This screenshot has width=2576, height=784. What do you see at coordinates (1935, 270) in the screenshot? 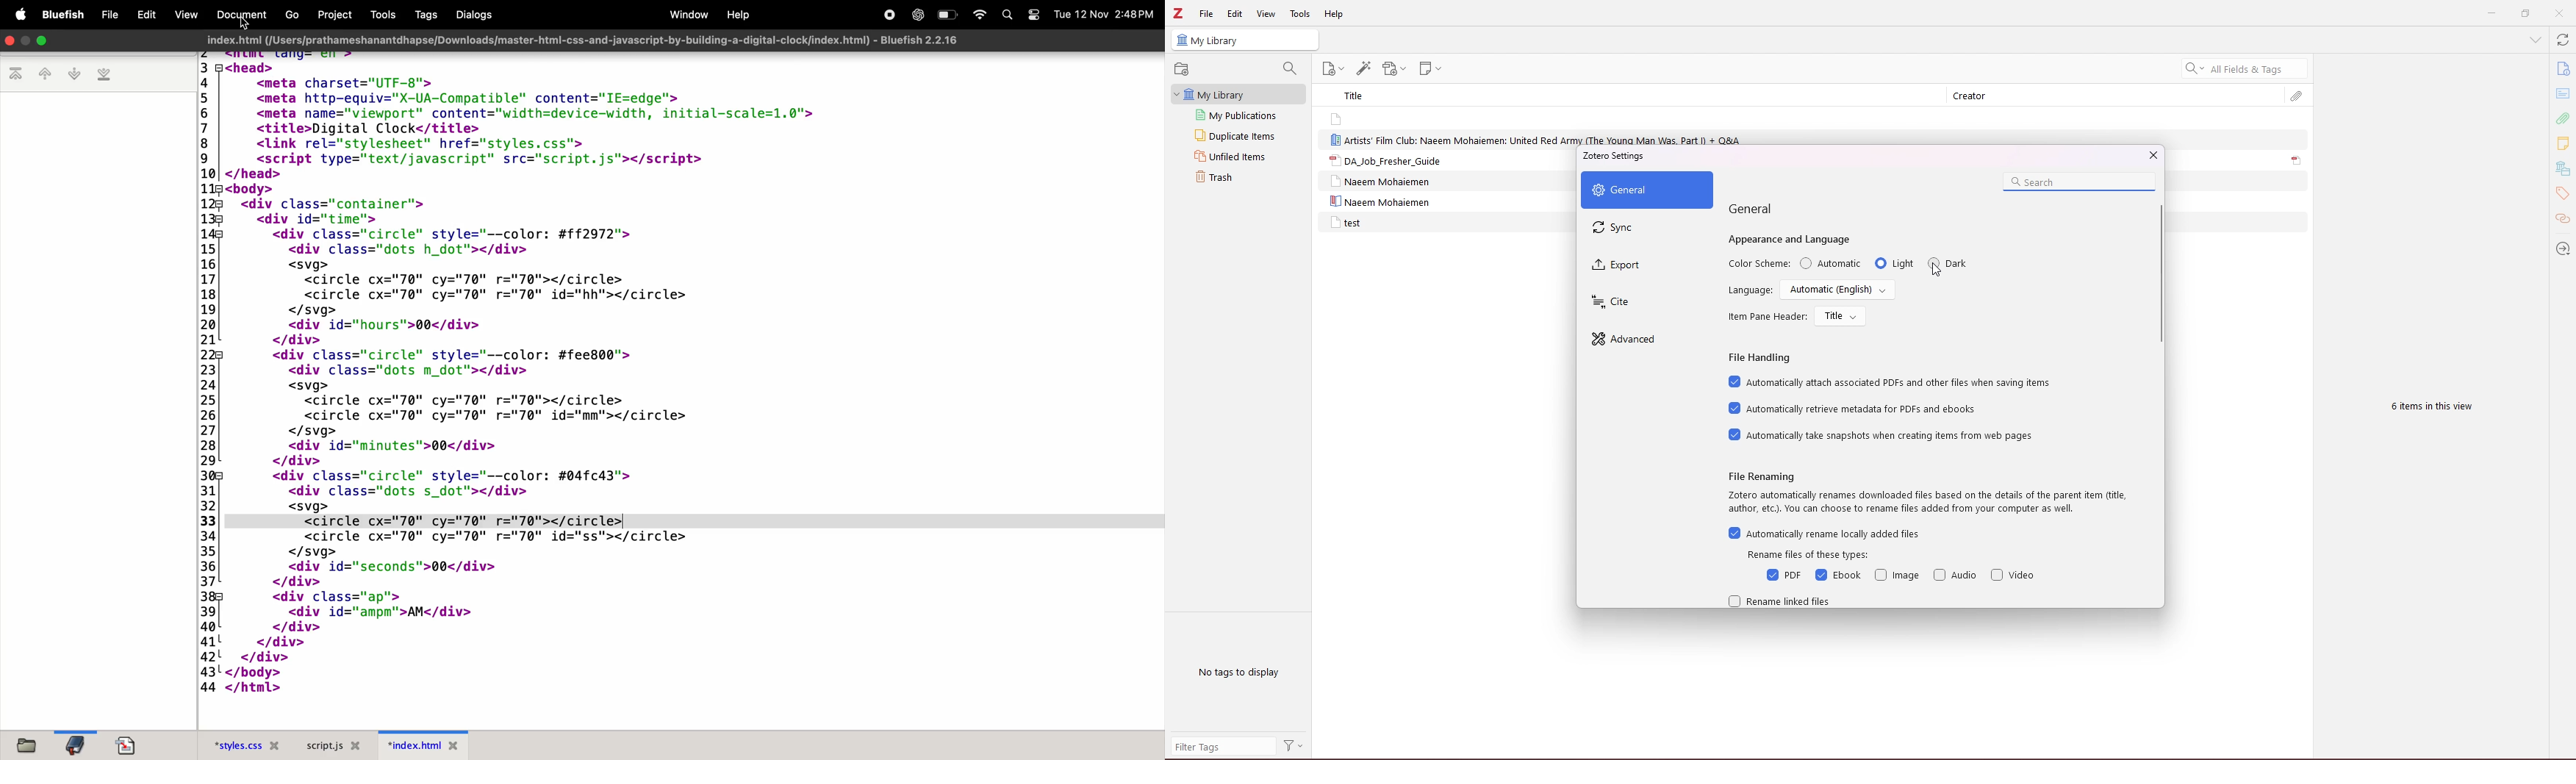
I see `Cursor` at bounding box center [1935, 270].